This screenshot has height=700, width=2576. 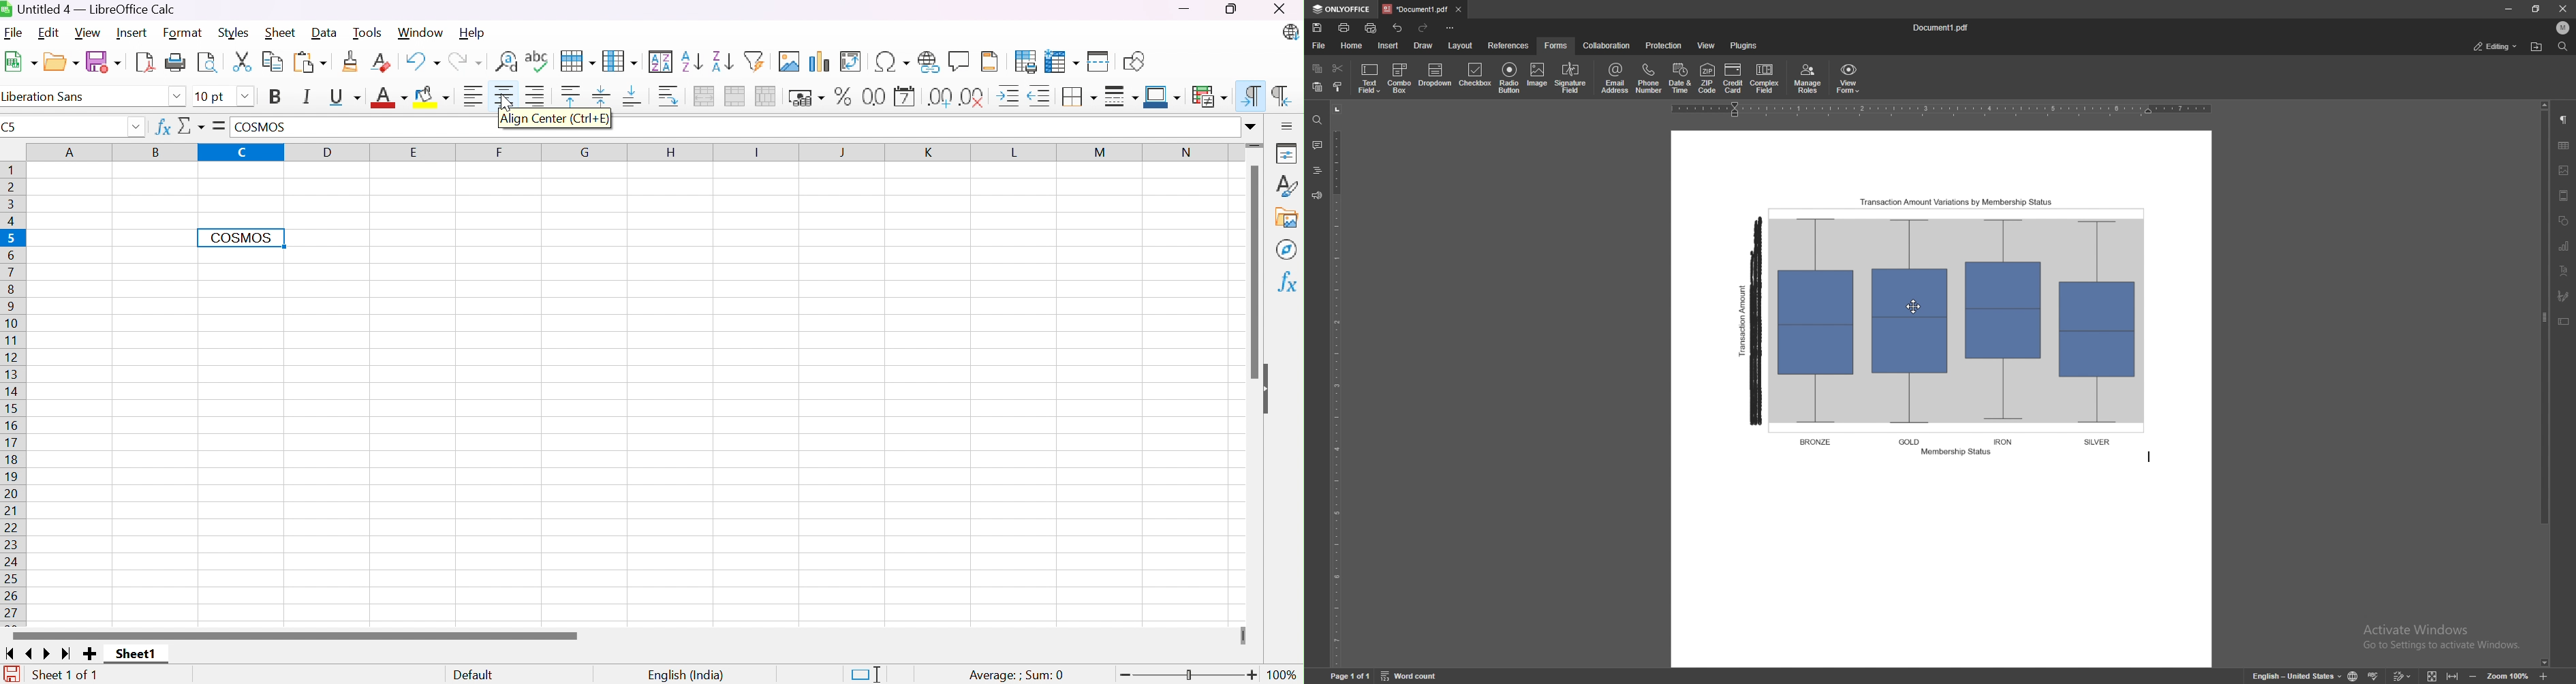 What do you see at coordinates (703, 95) in the screenshot?
I see `Merge and Center or Unmerge cells depending on the current toggle state` at bounding box center [703, 95].